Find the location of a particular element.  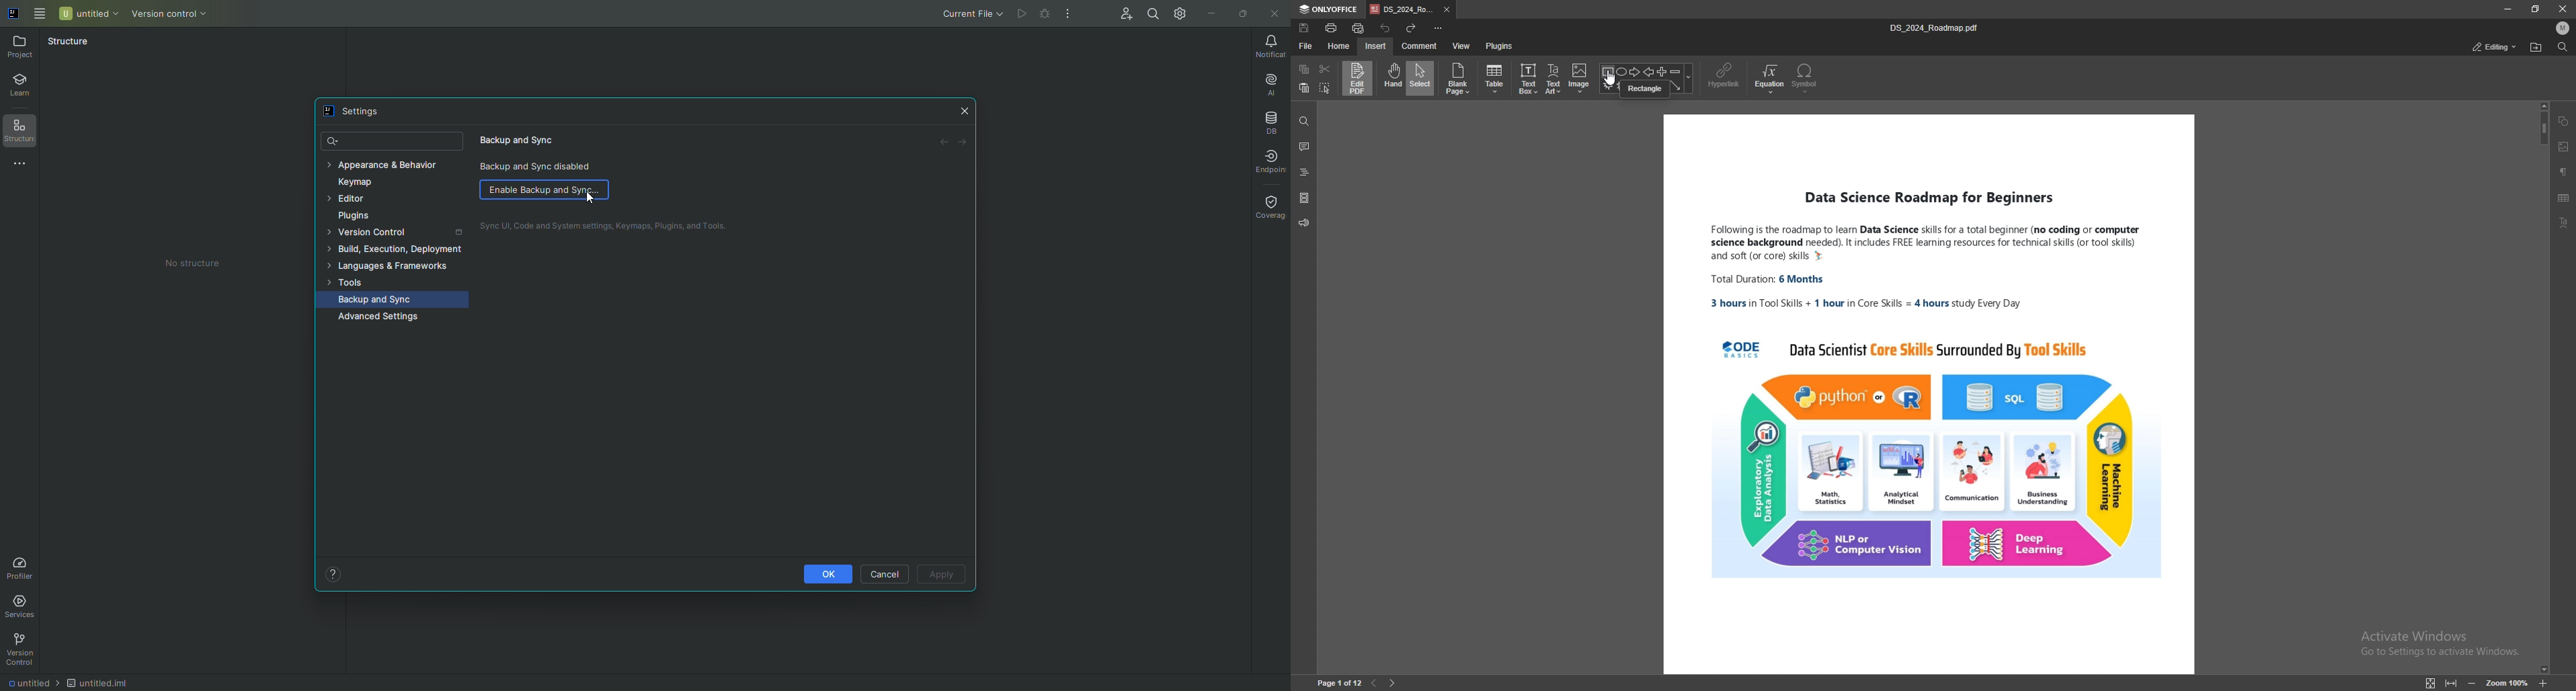

pdf is located at coordinates (1928, 394).